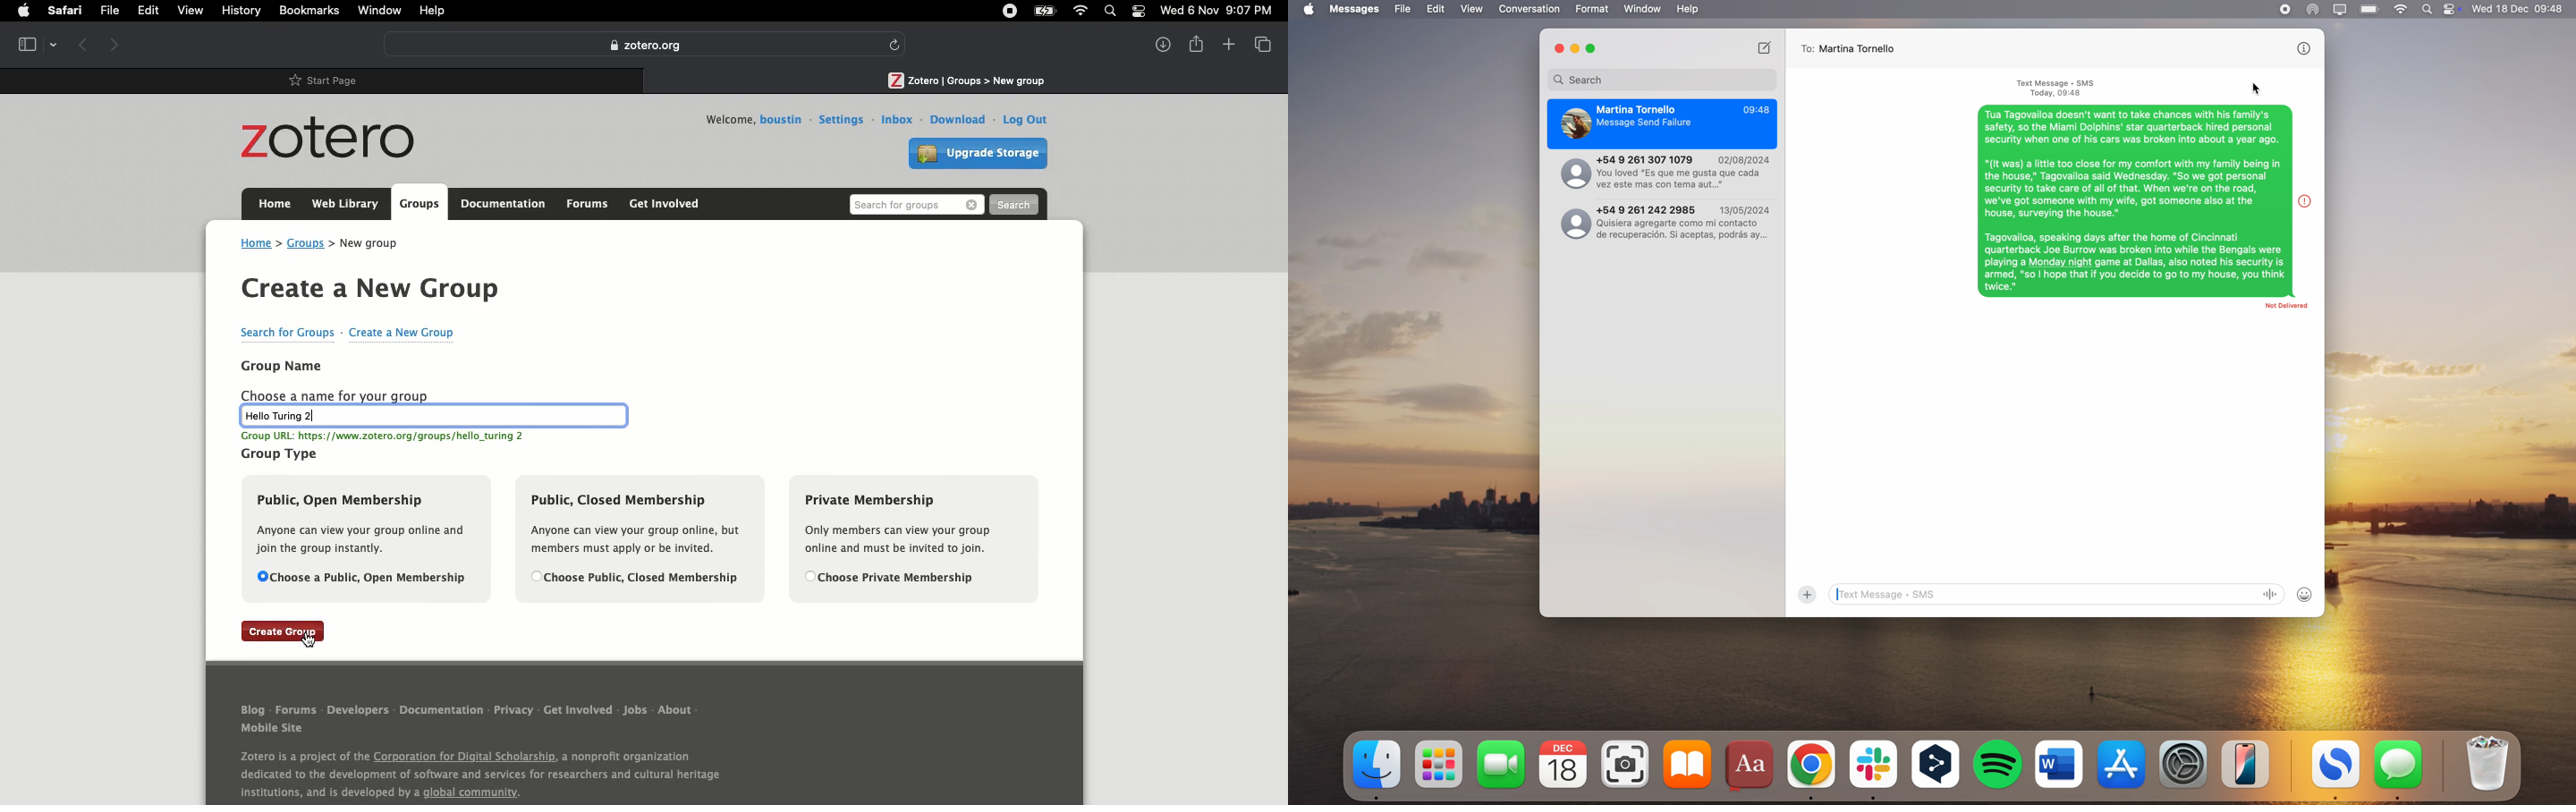 Image resolution: width=2576 pixels, height=812 pixels. What do you see at coordinates (432, 417) in the screenshot?
I see `Hello Turing 2` at bounding box center [432, 417].